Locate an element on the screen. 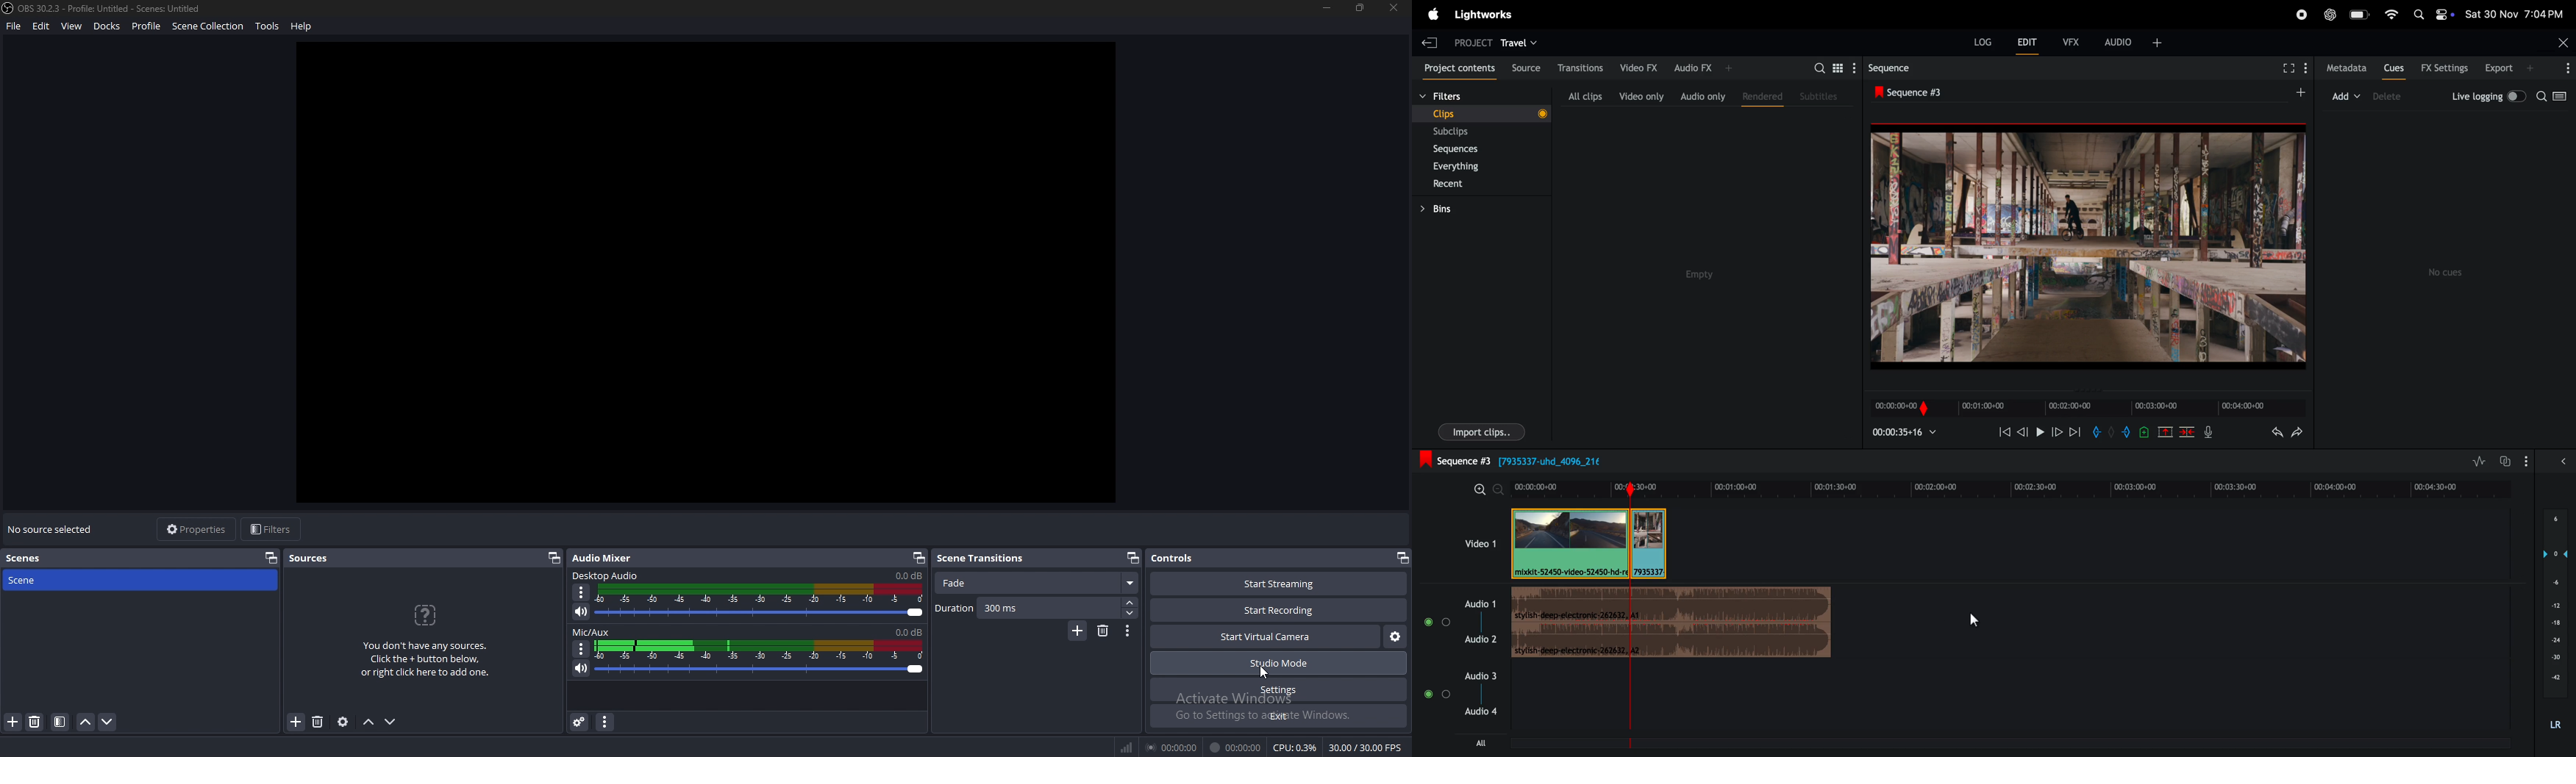 Image resolution: width=2576 pixels, height=784 pixels. Audio 3 -- Audio 4 is located at coordinates (1480, 687).